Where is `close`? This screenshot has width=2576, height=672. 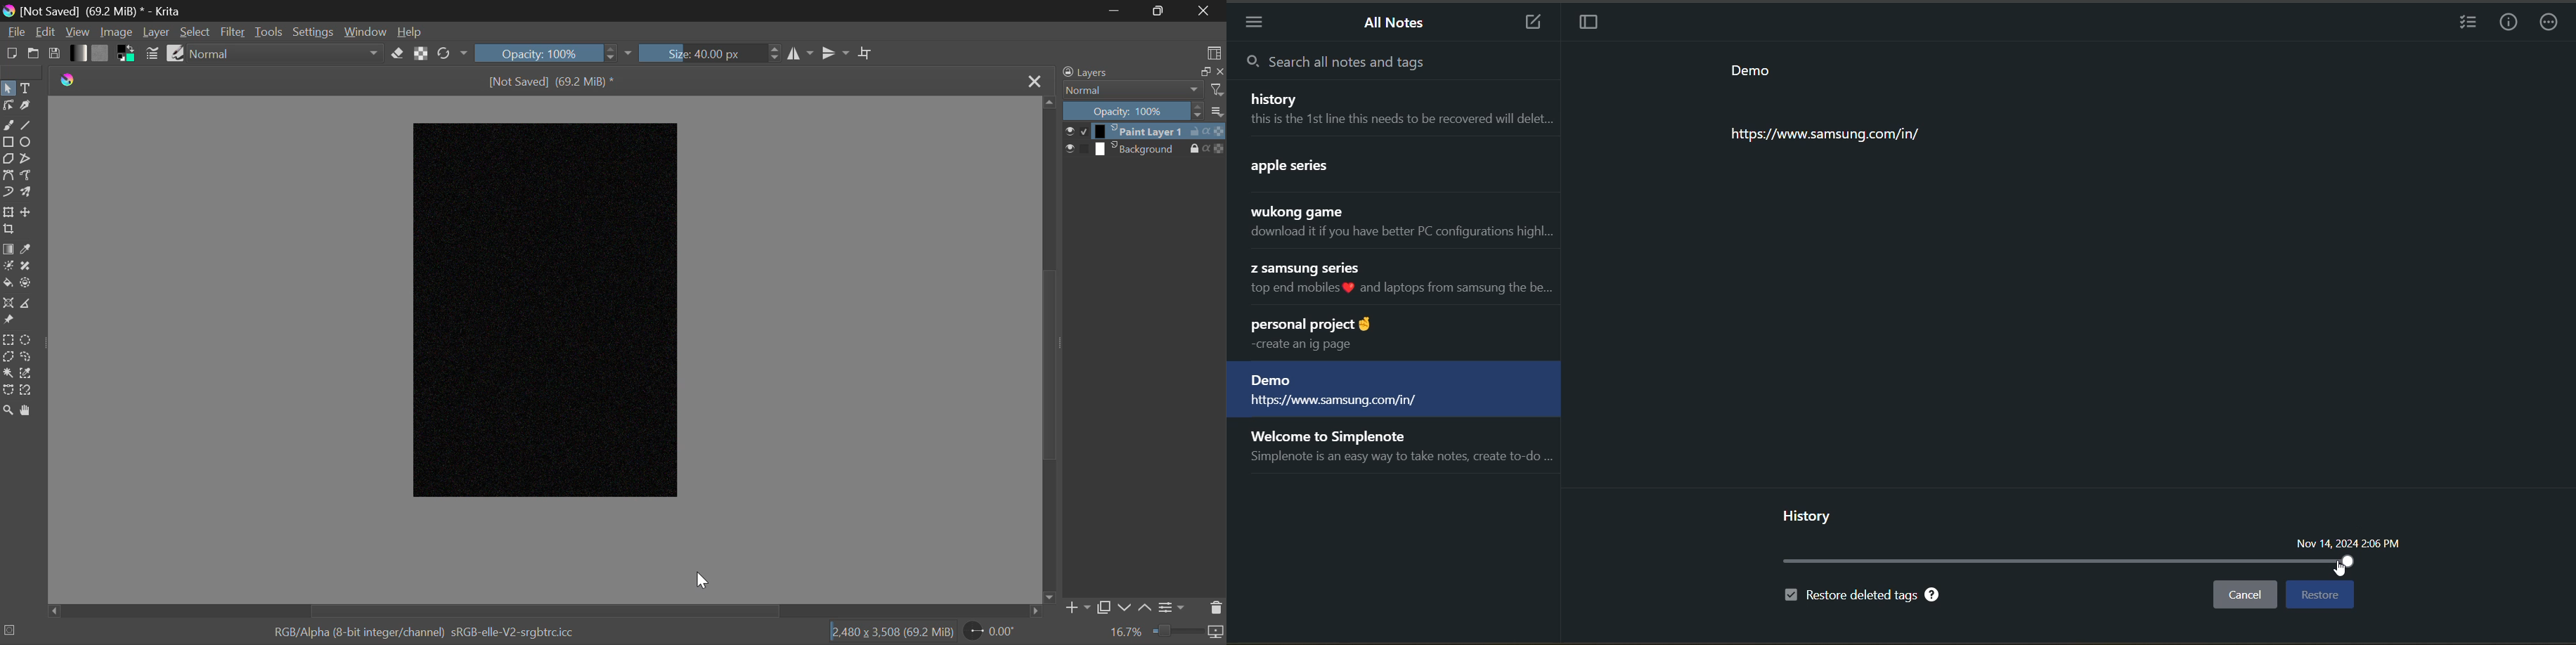
close is located at coordinates (1219, 72).